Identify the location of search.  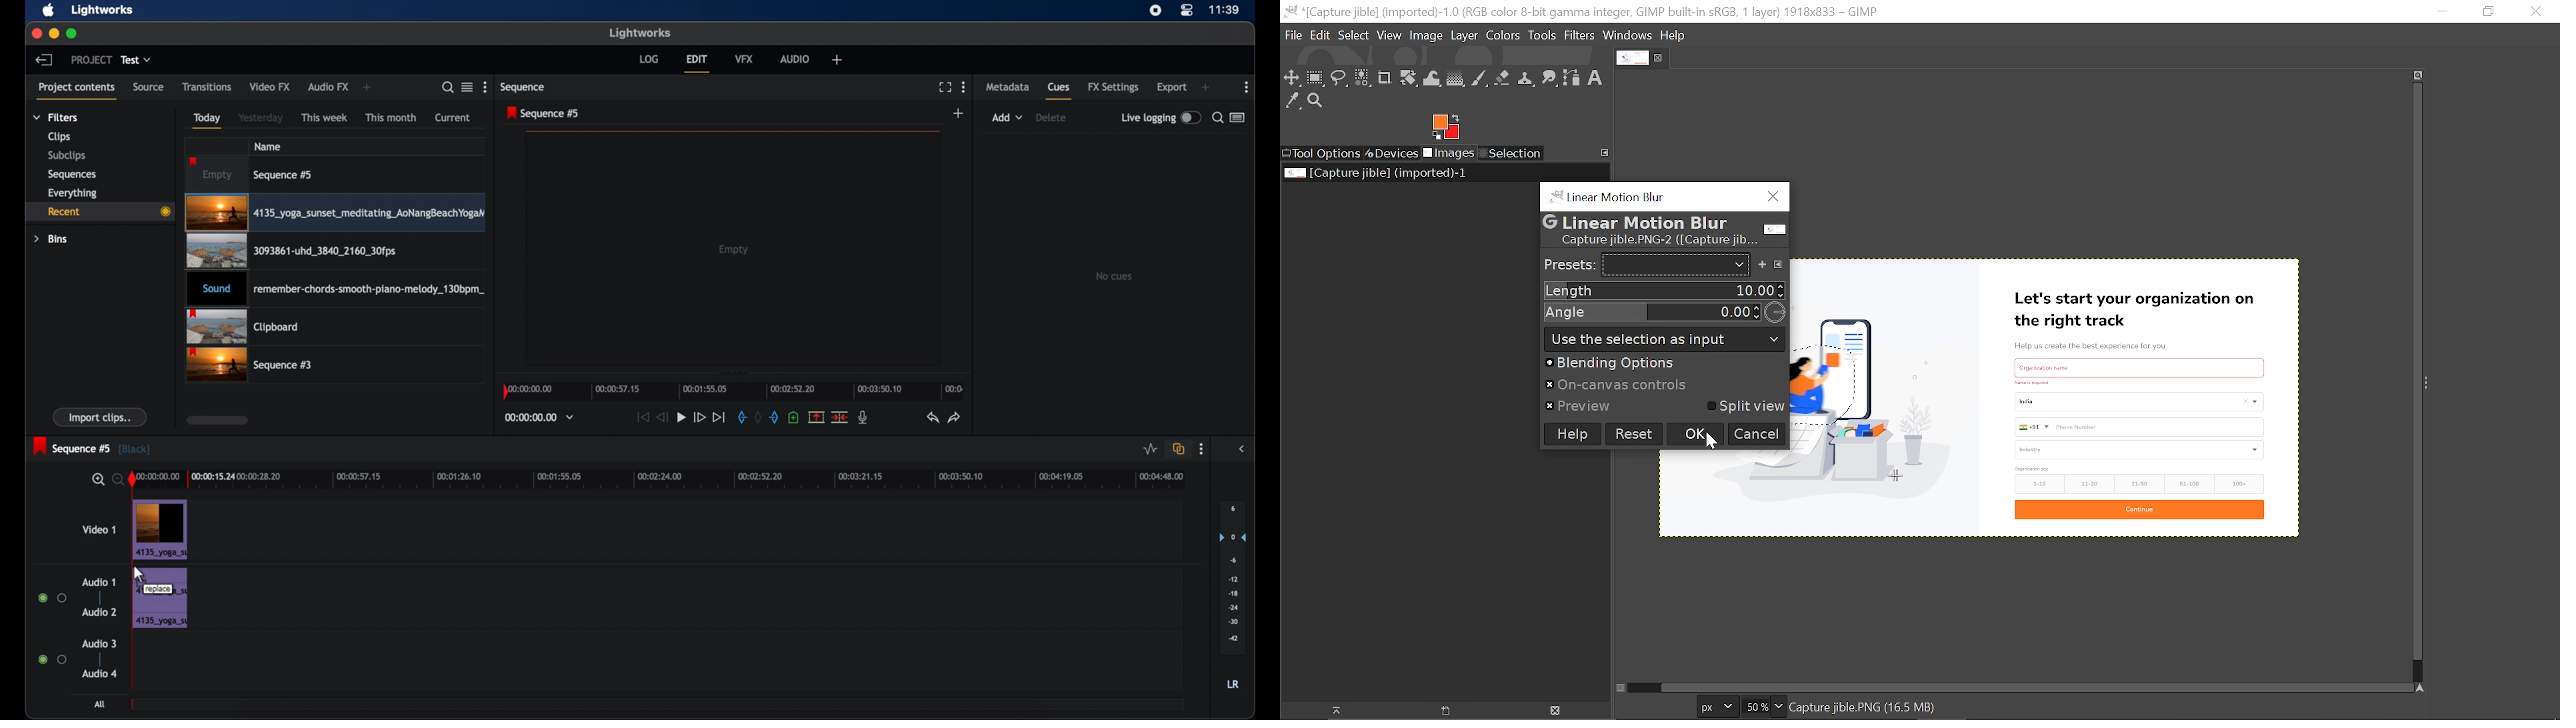
(448, 88).